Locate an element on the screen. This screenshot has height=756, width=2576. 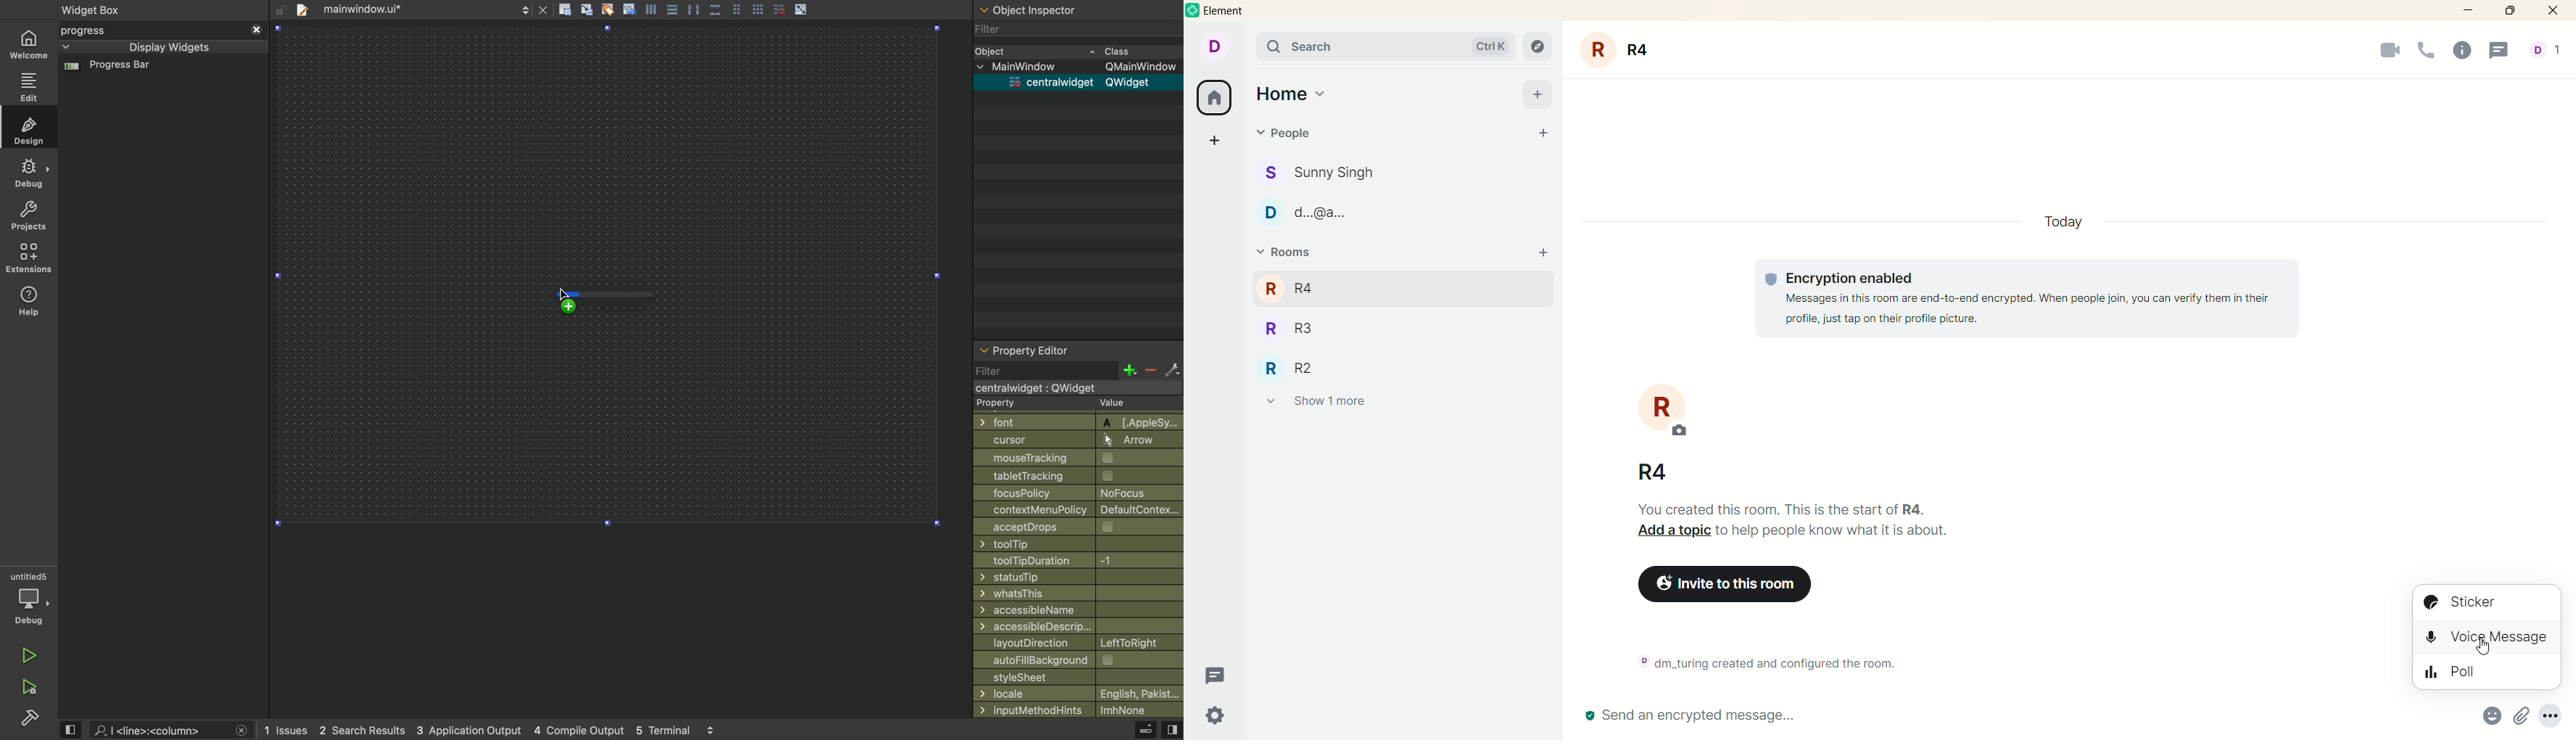
people is located at coordinates (2545, 52).